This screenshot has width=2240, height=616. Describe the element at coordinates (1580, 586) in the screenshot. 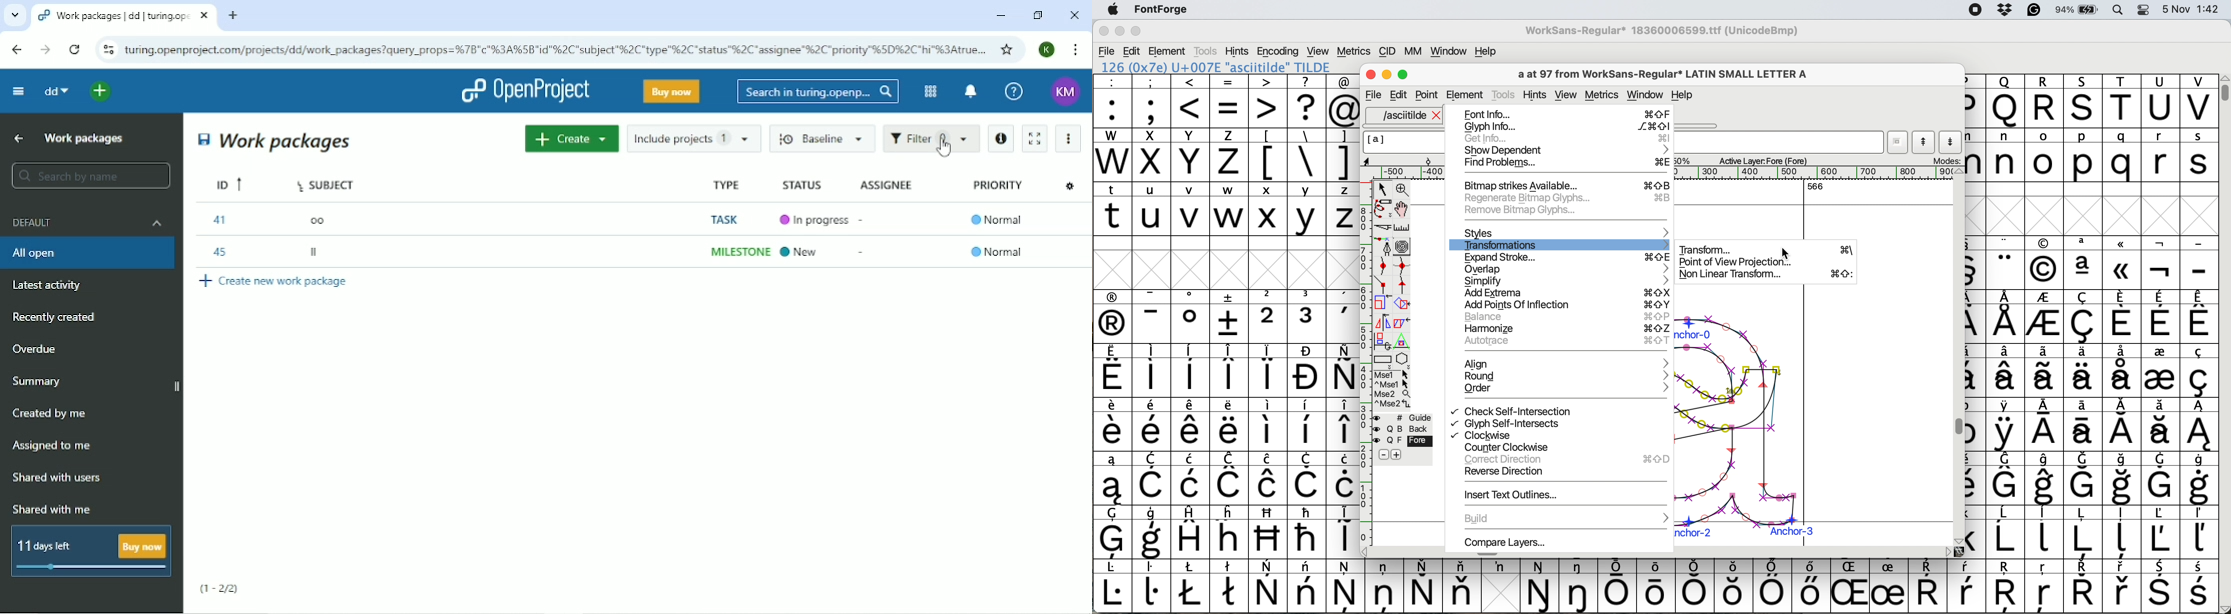

I see `symbol` at that location.